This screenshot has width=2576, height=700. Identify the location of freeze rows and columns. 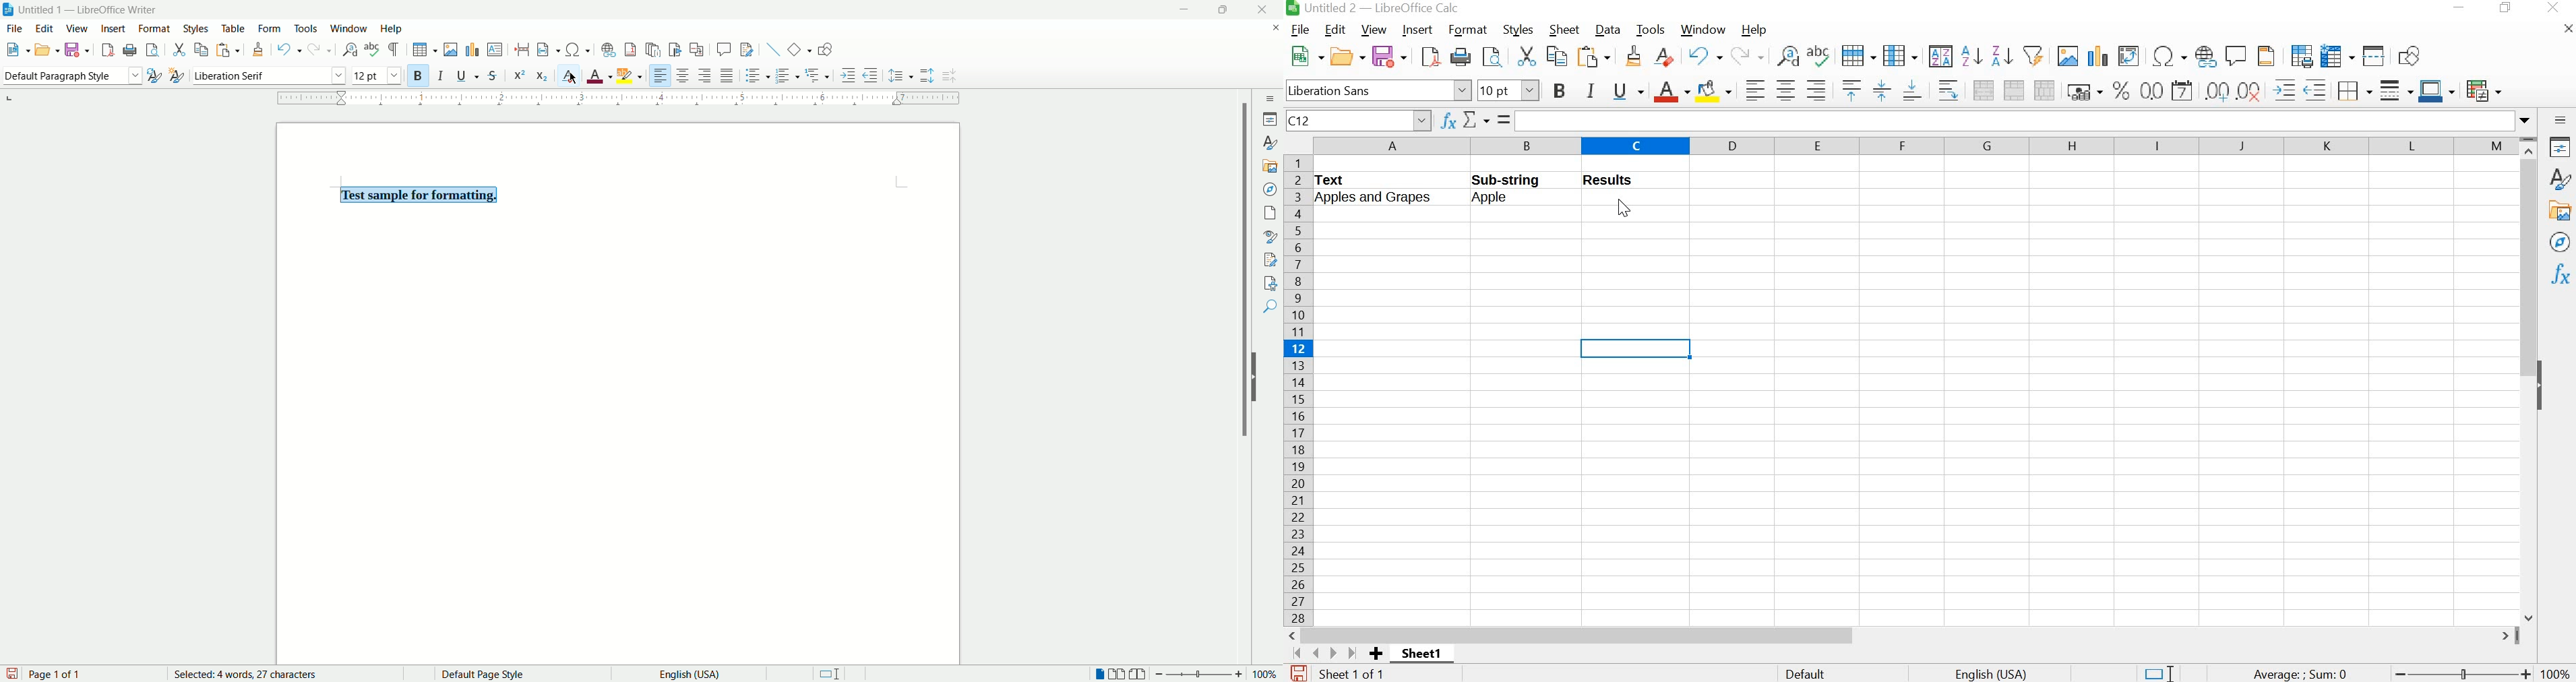
(2337, 55).